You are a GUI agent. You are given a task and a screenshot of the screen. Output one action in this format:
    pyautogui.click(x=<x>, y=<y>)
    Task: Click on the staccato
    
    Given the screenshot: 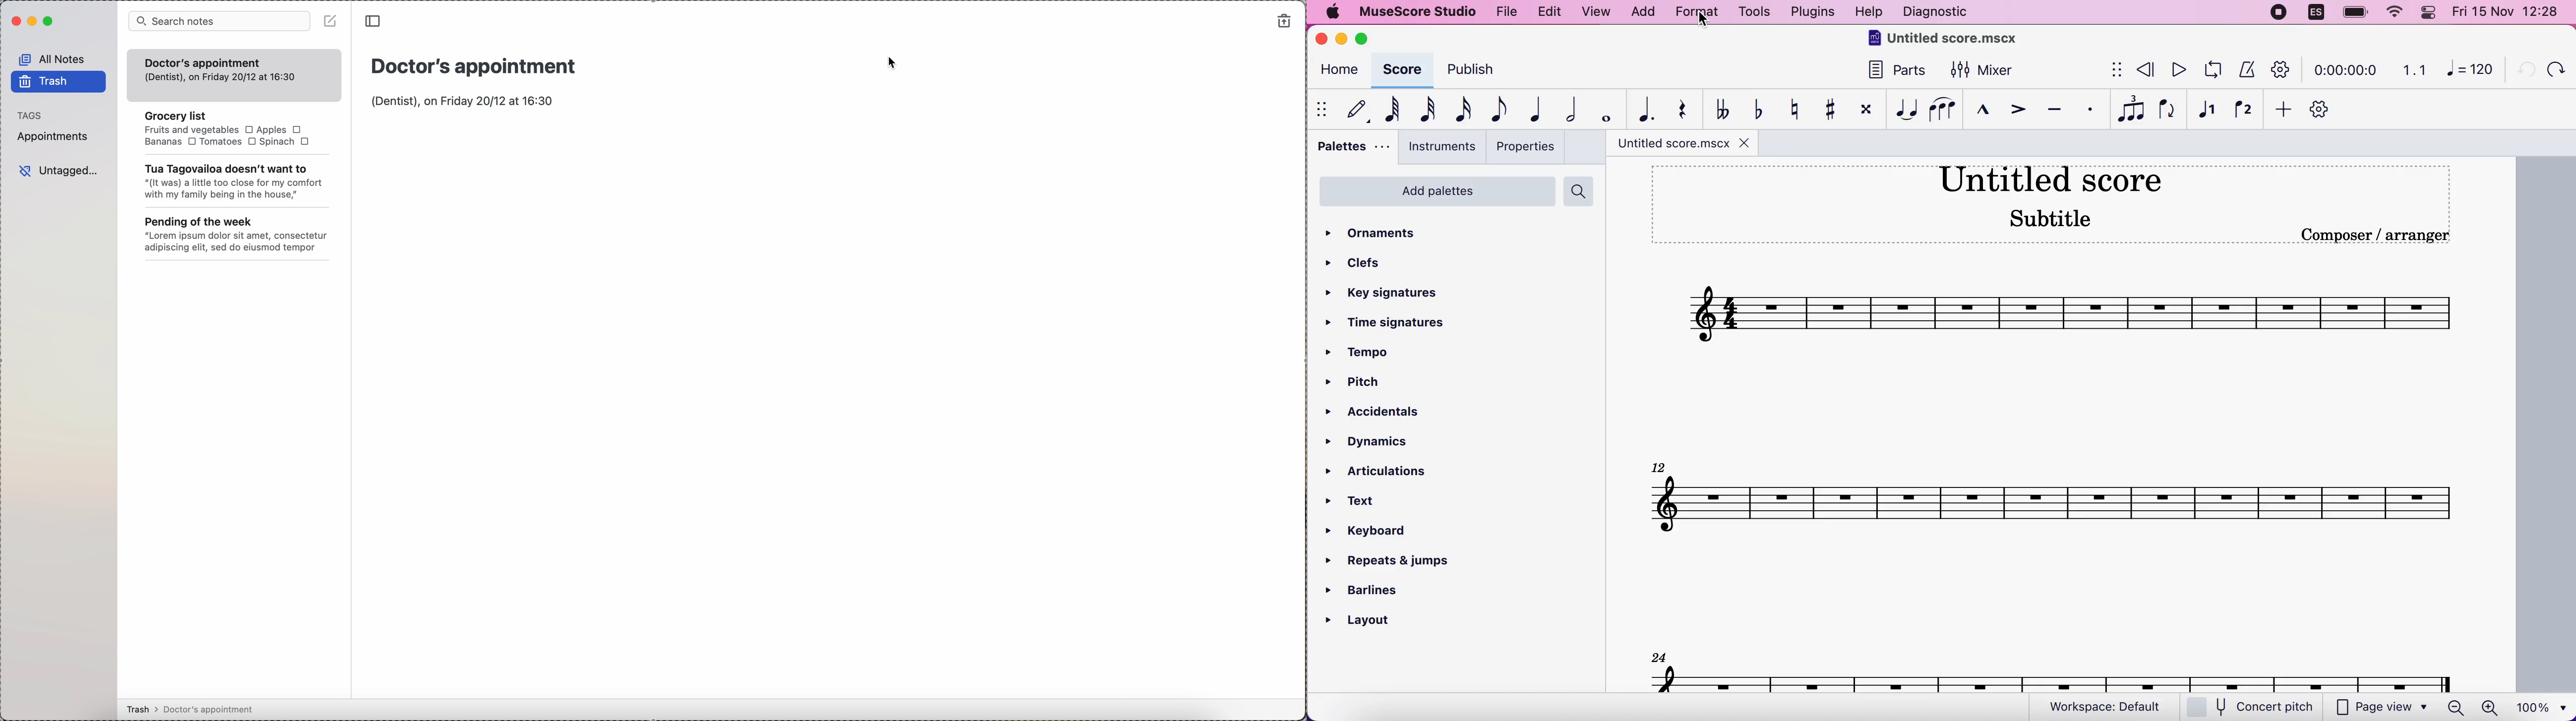 What is the action you would take?
    pyautogui.click(x=2091, y=110)
    